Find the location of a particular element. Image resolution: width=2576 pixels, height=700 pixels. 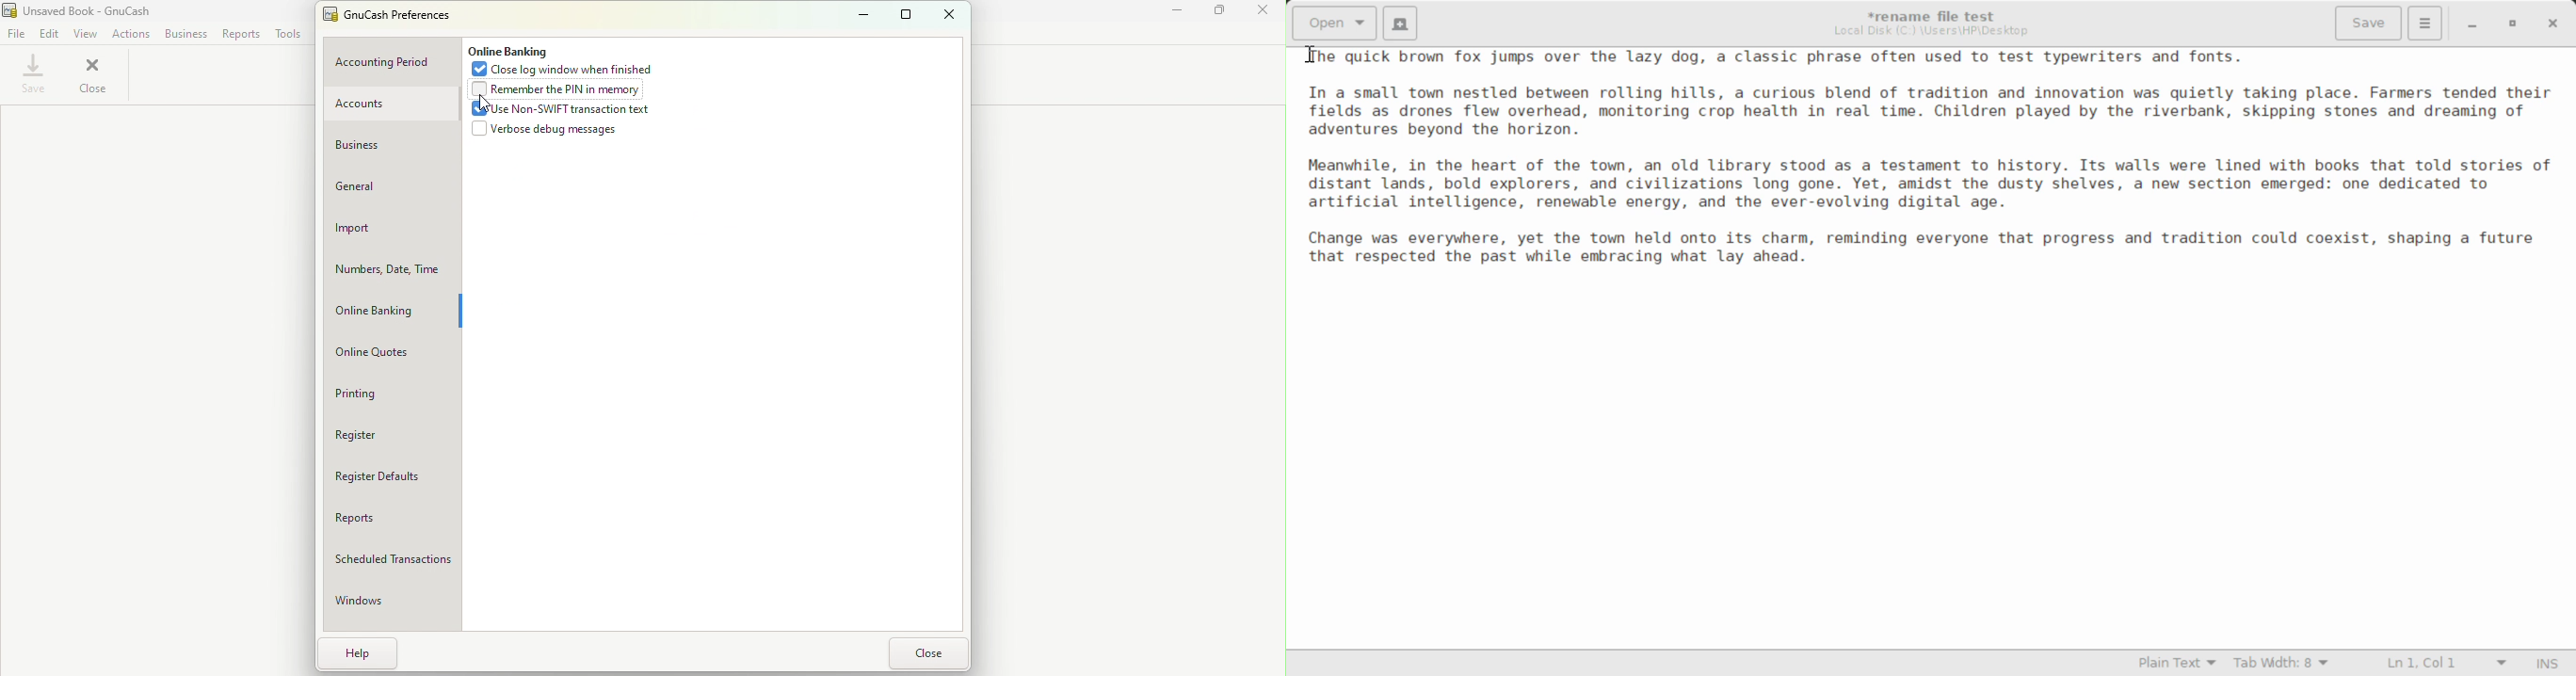

cursor is located at coordinates (483, 105).